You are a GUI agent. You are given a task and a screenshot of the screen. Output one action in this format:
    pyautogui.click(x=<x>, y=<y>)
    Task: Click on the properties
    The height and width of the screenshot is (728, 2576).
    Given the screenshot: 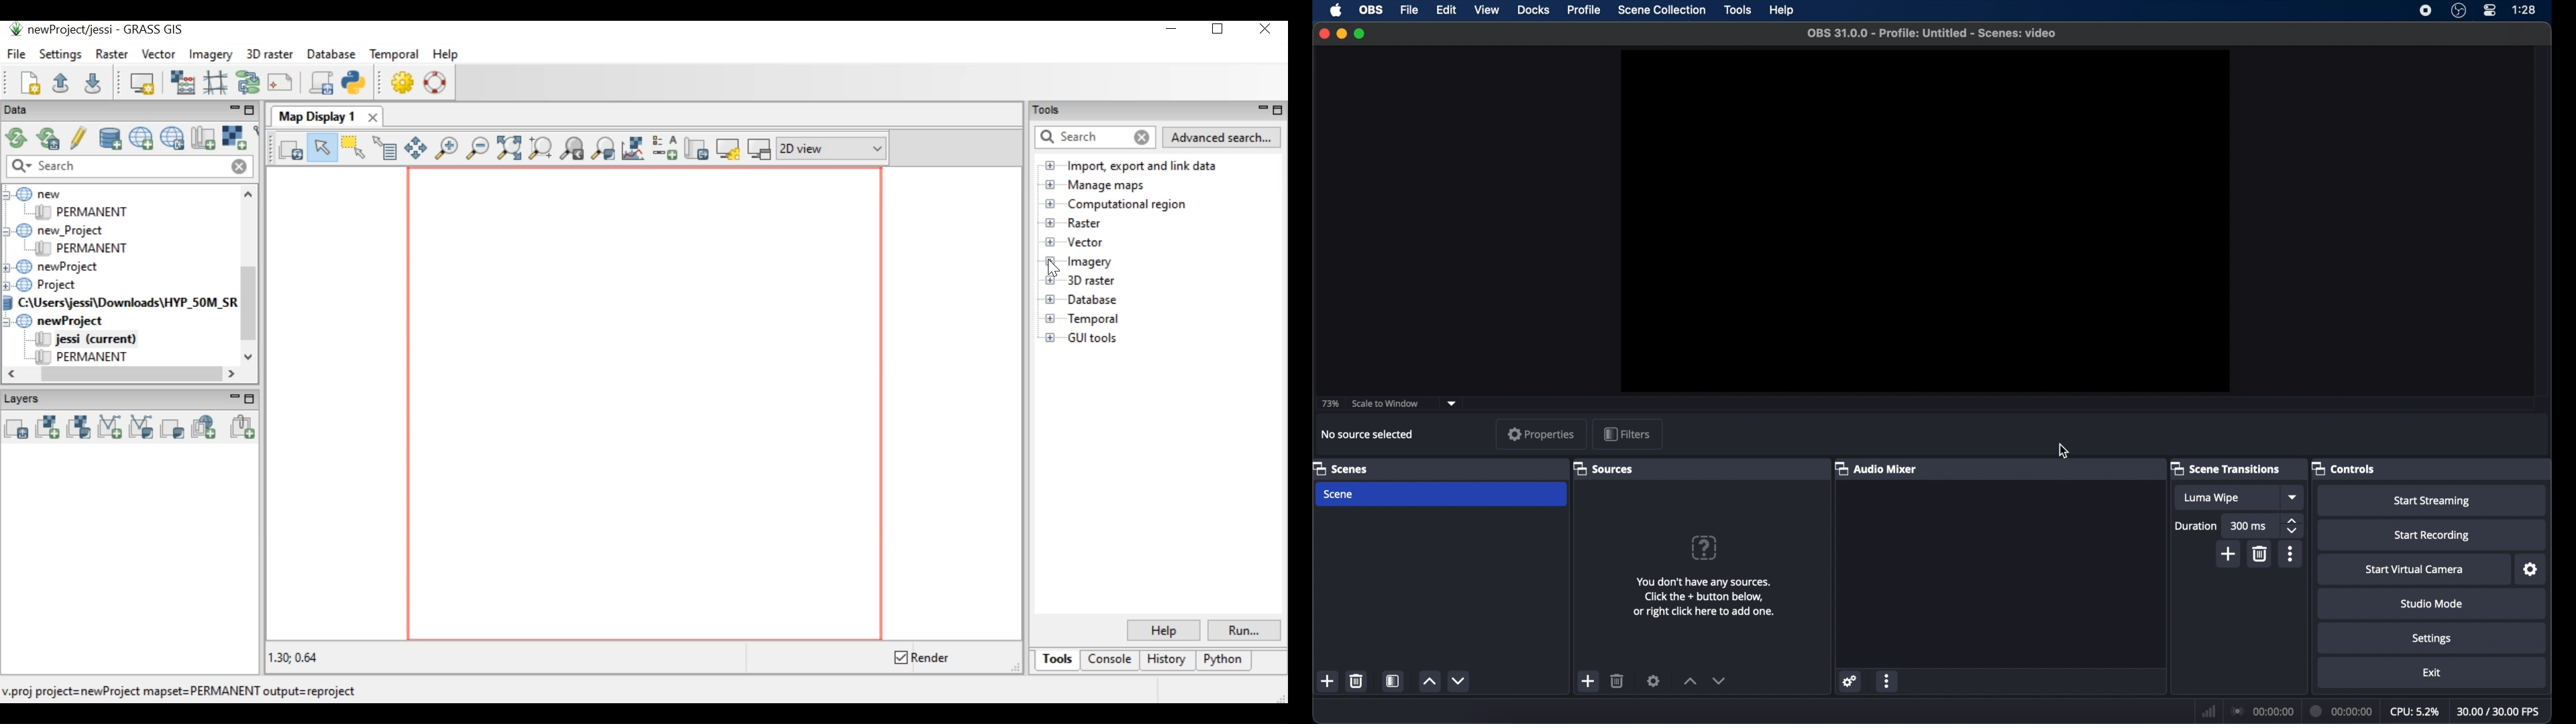 What is the action you would take?
    pyautogui.click(x=1541, y=434)
    